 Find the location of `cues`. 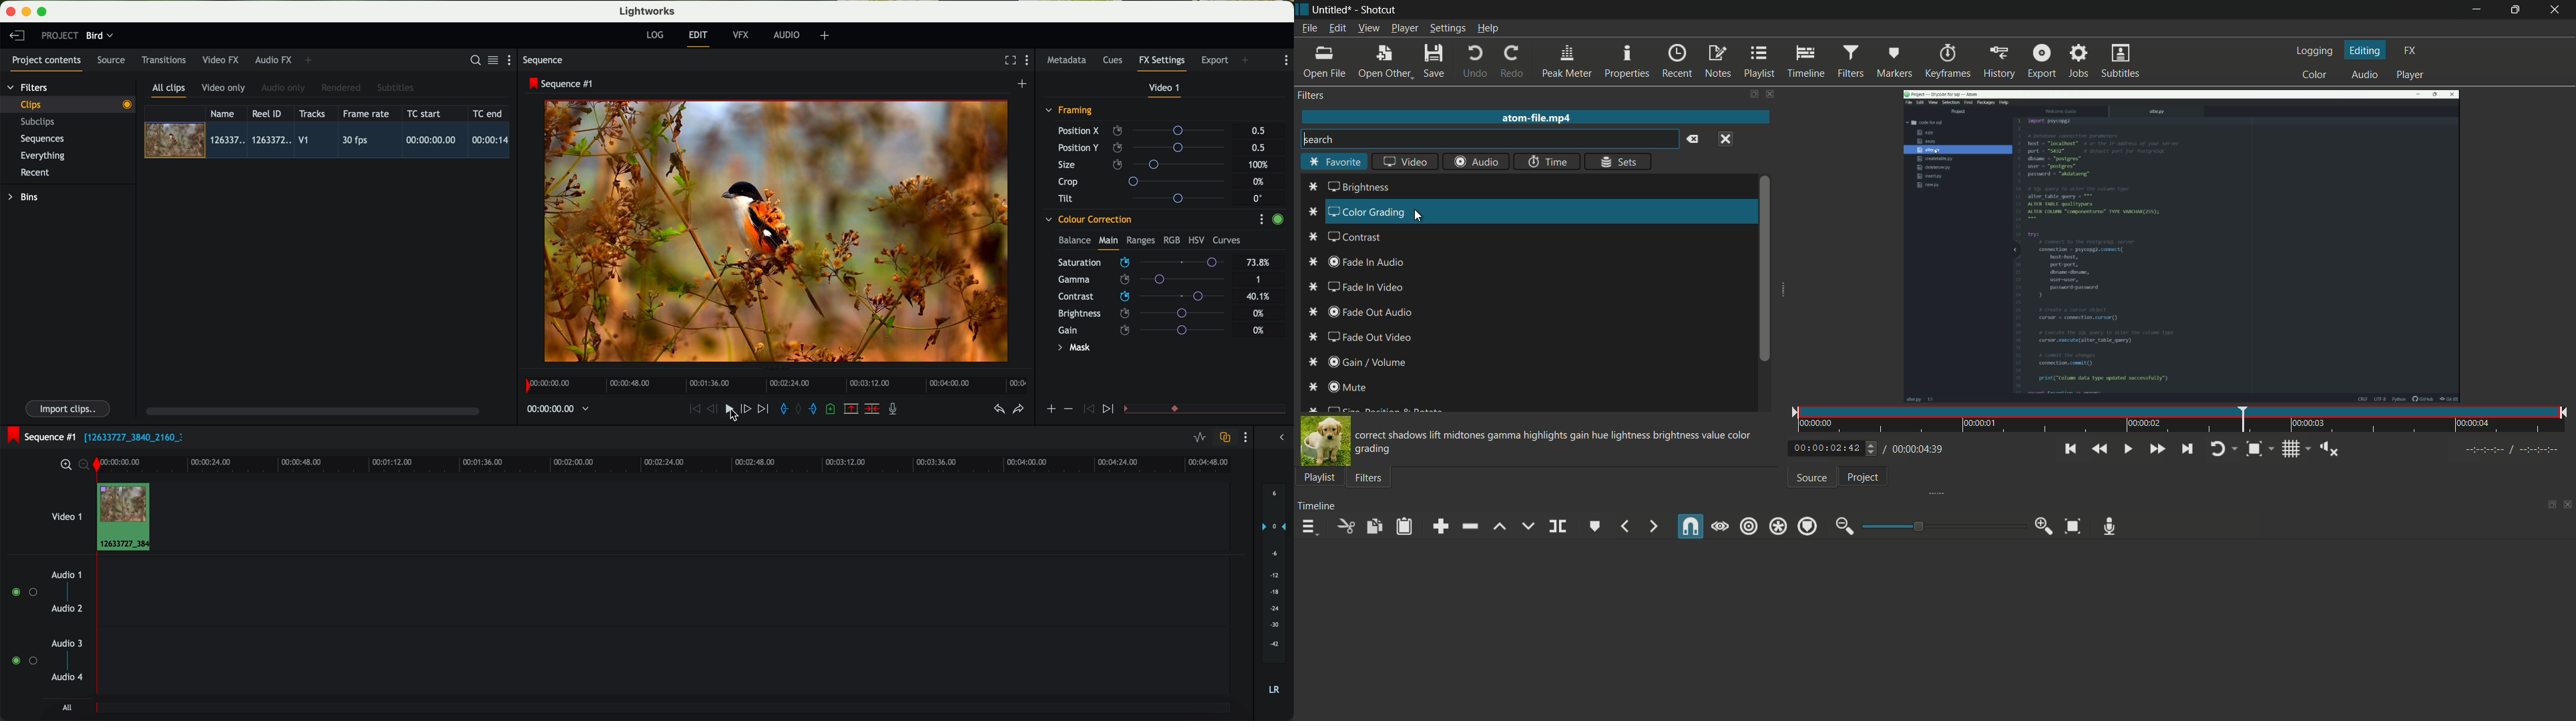

cues is located at coordinates (1116, 61).